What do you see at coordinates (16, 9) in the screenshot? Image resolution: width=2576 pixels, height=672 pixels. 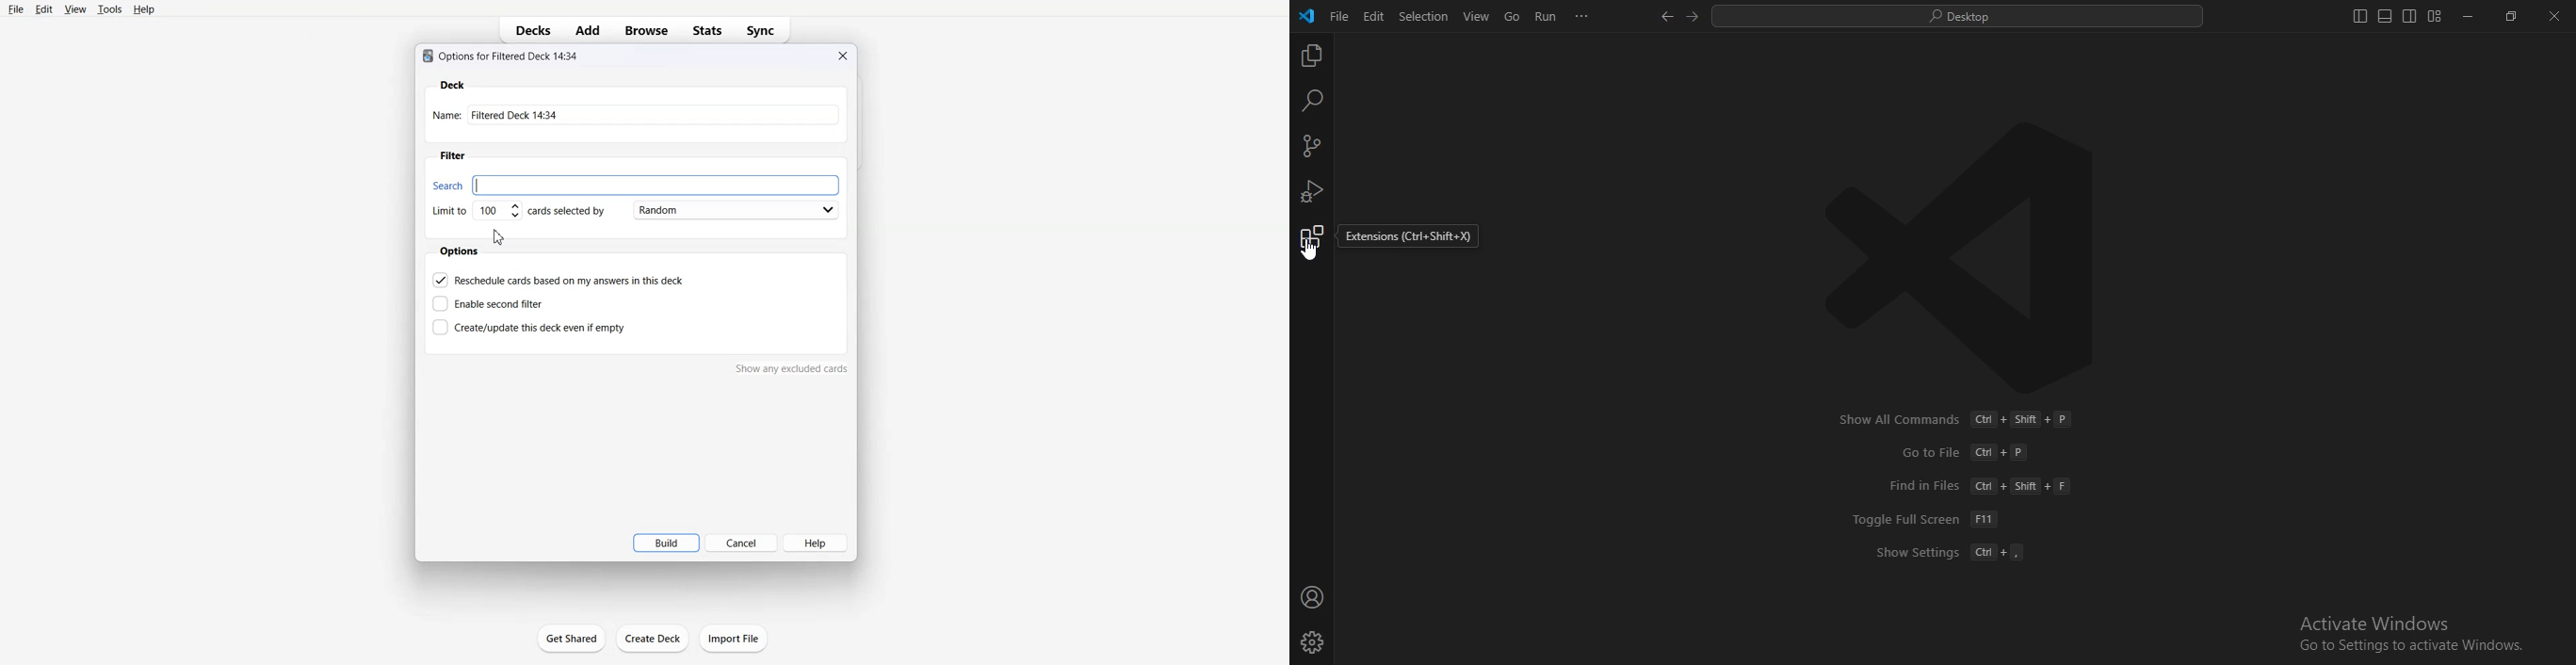 I see `File` at bounding box center [16, 9].